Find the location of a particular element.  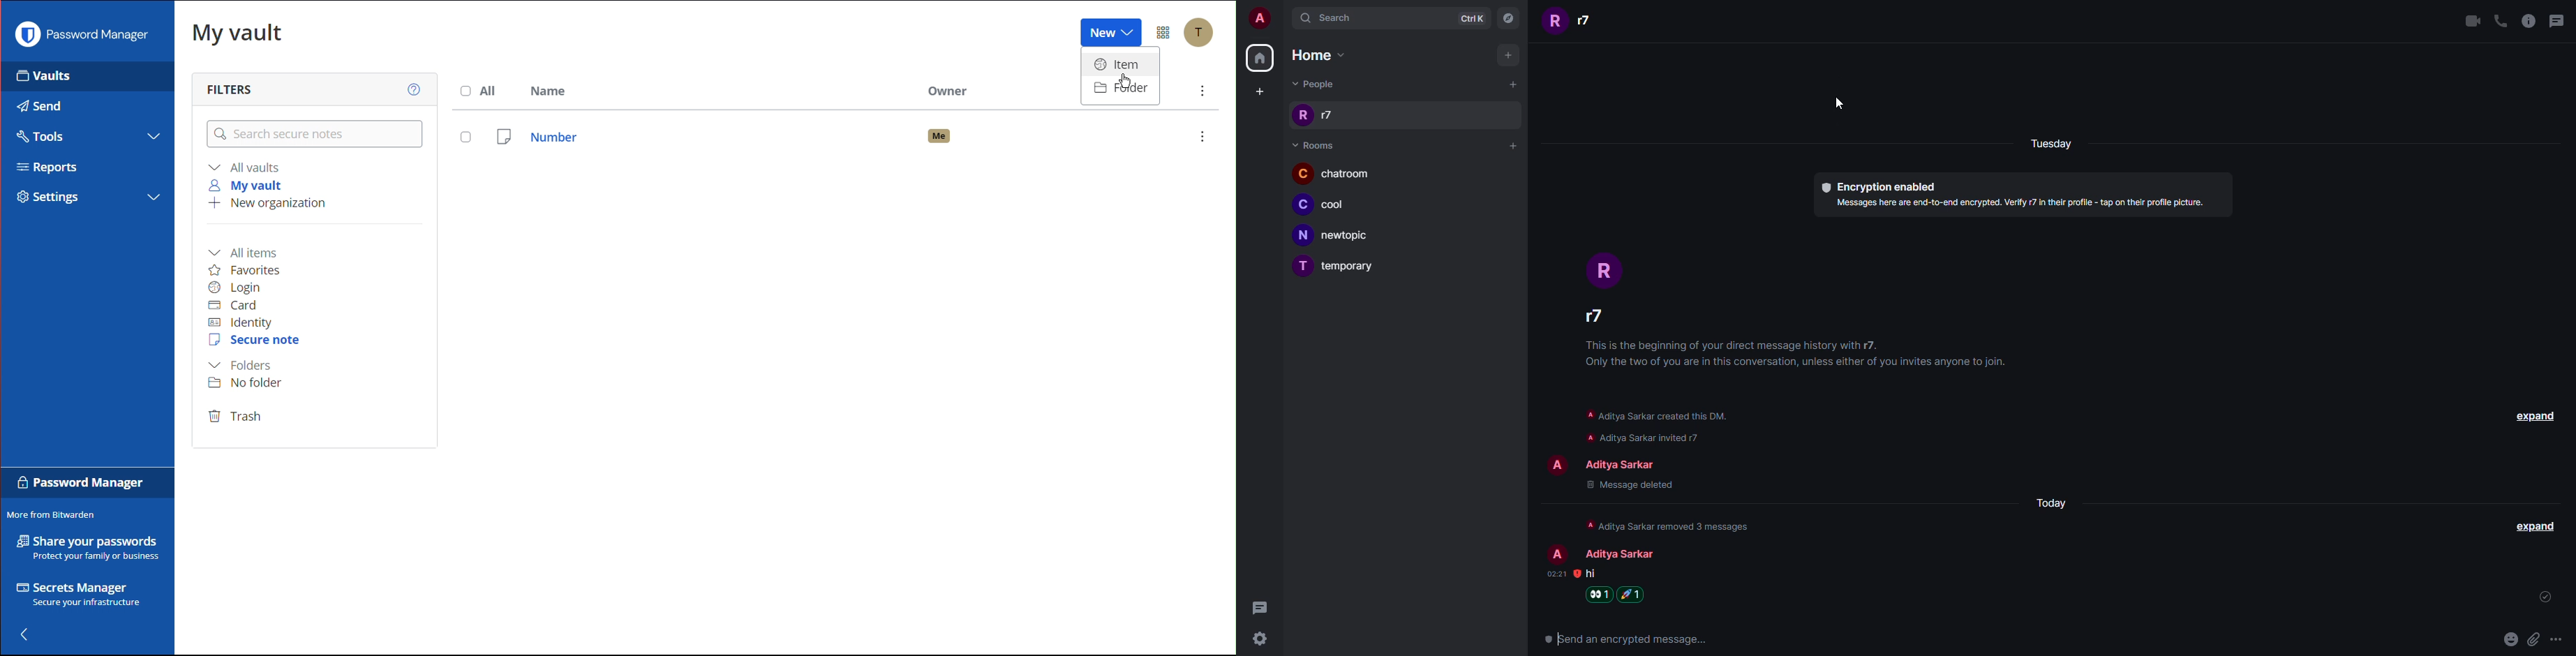

Secure Note is located at coordinates (256, 341).